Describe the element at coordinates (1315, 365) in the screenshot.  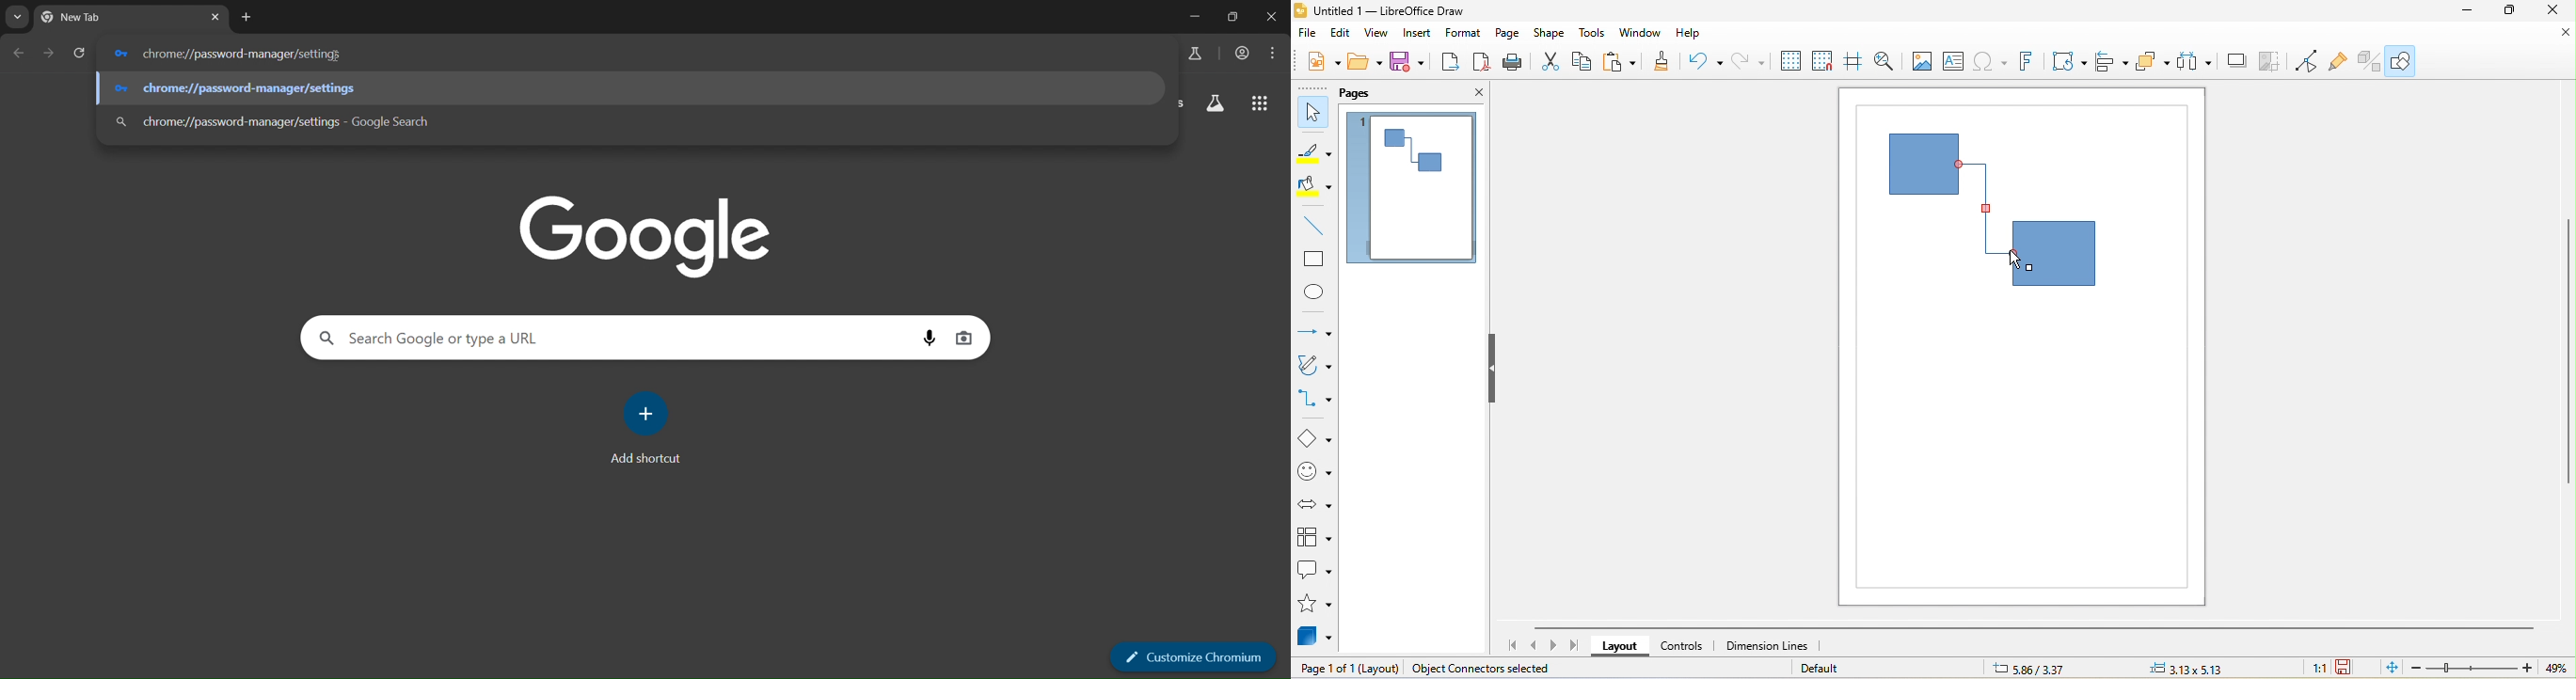
I see `curves and polygon` at that location.